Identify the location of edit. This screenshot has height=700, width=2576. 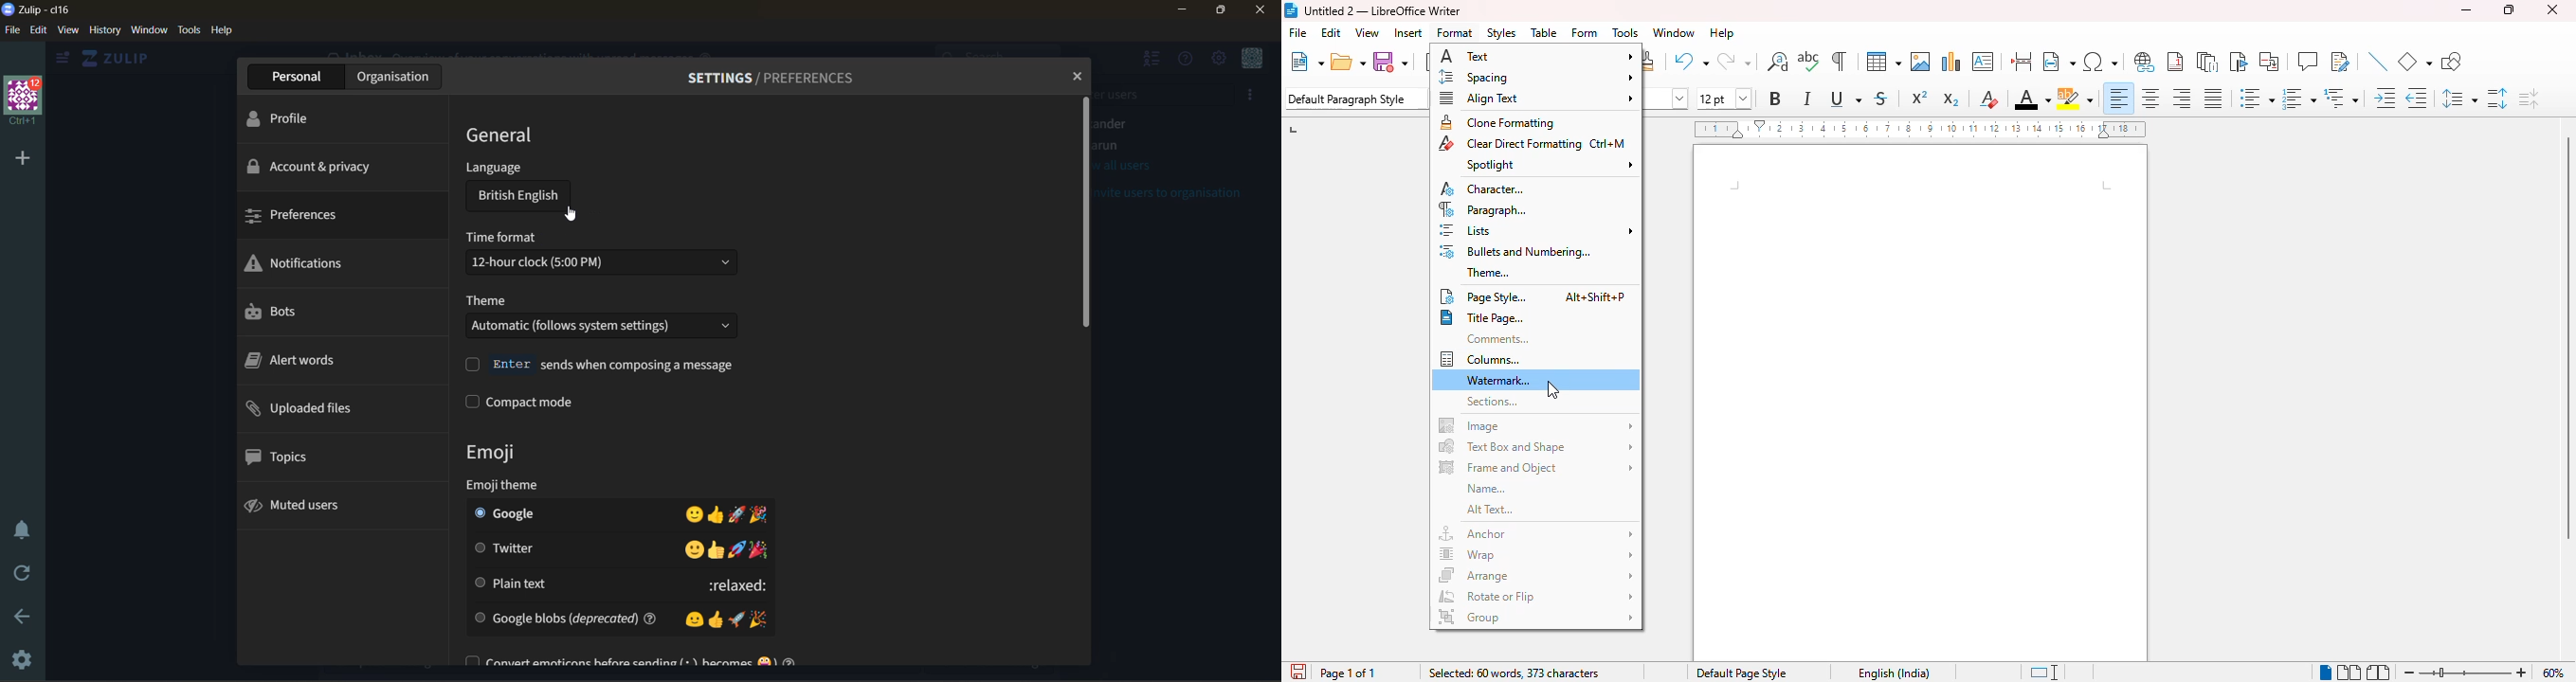
(38, 31).